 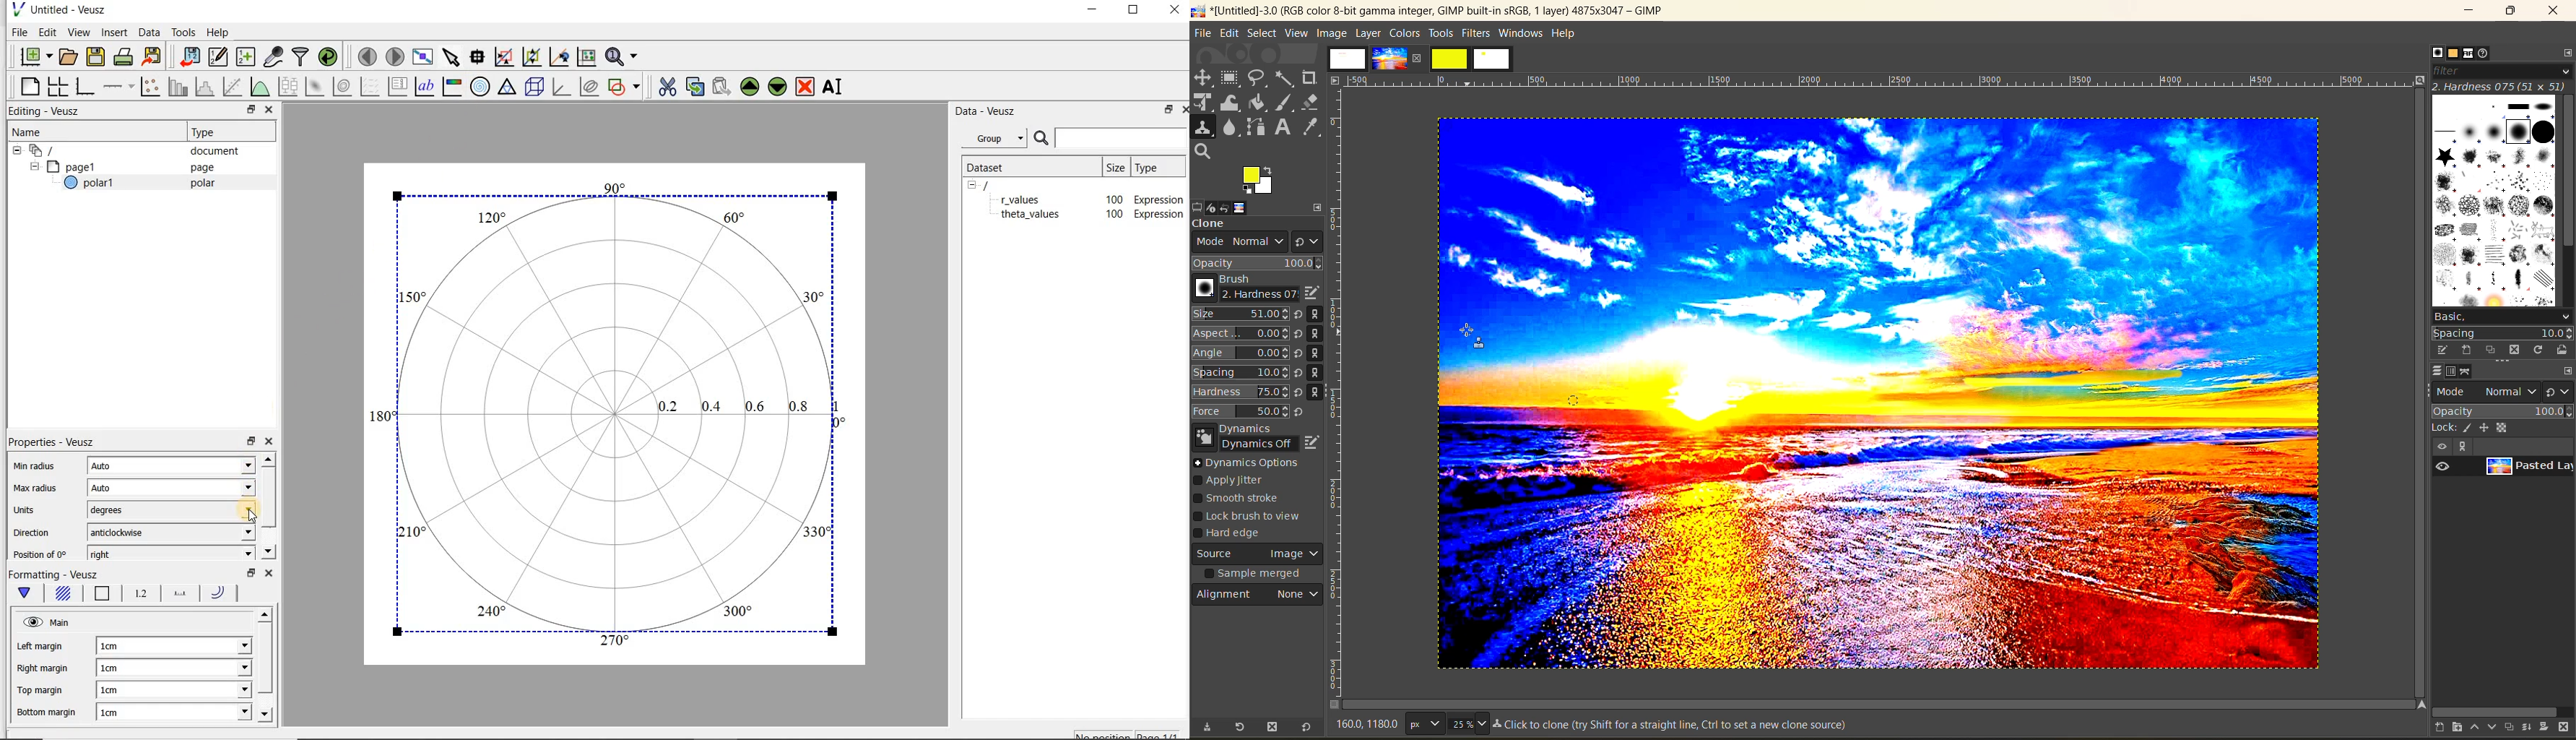 What do you see at coordinates (2553, 13) in the screenshot?
I see `close` at bounding box center [2553, 13].